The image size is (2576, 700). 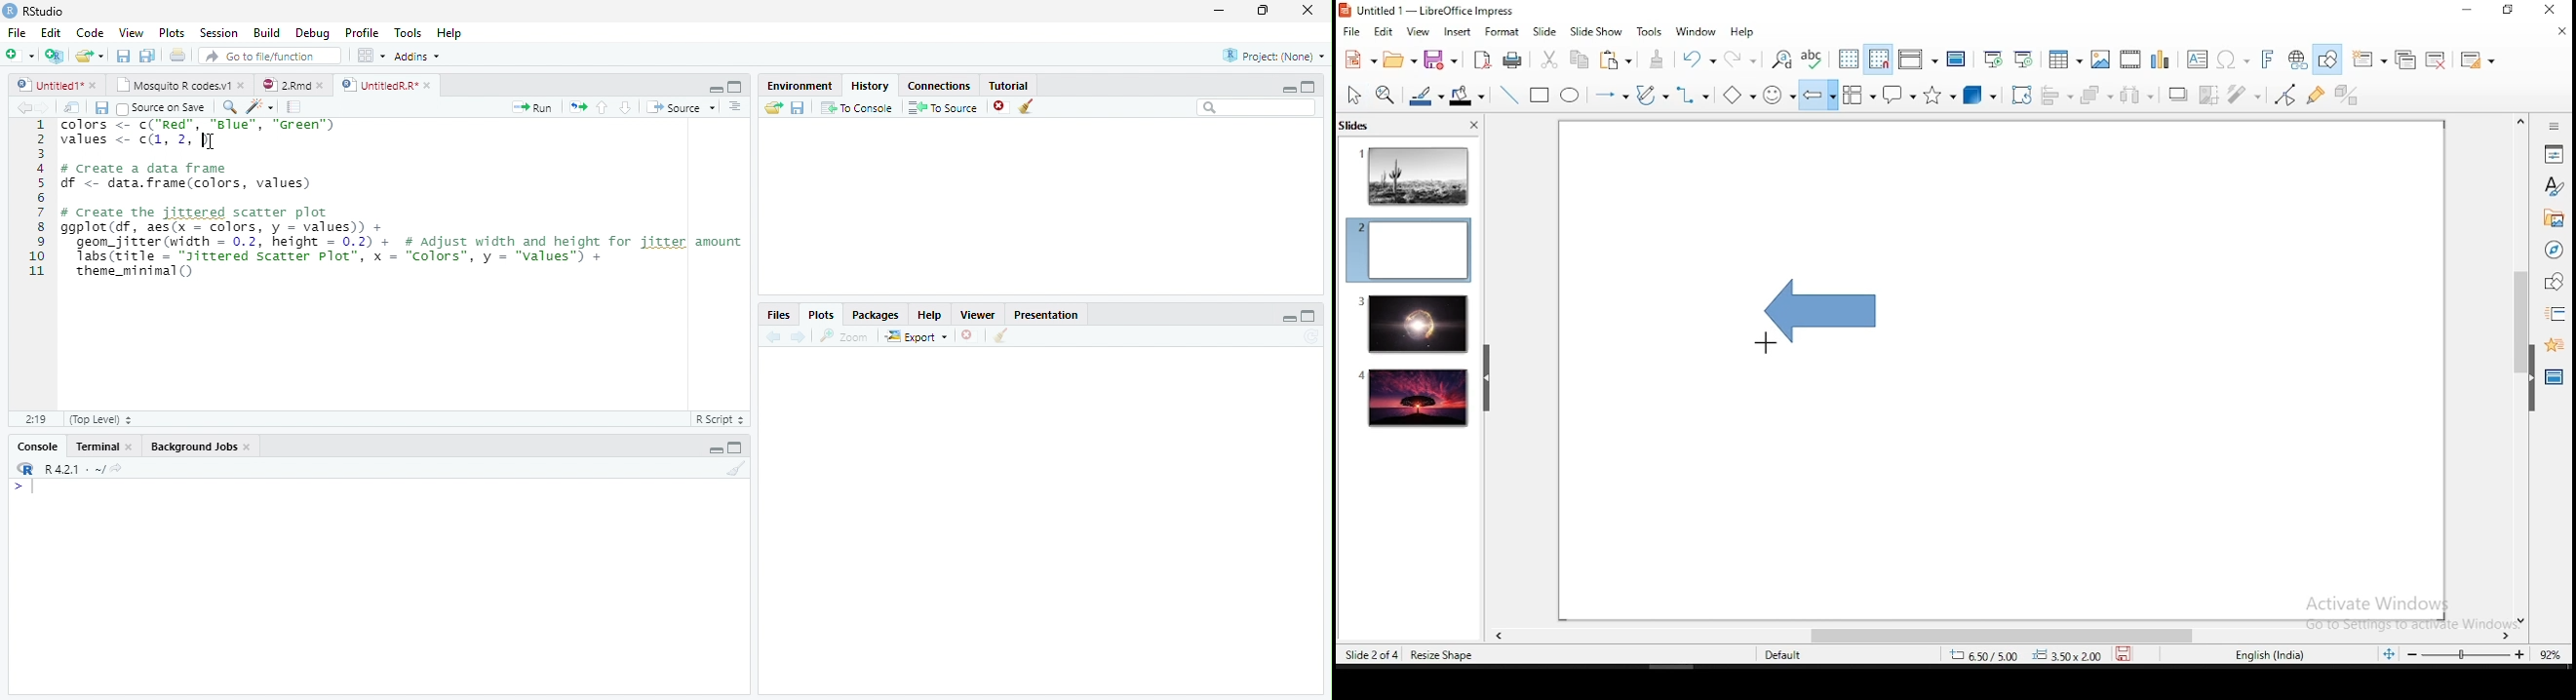 What do you see at coordinates (1354, 94) in the screenshot?
I see `select` at bounding box center [1354, 94].